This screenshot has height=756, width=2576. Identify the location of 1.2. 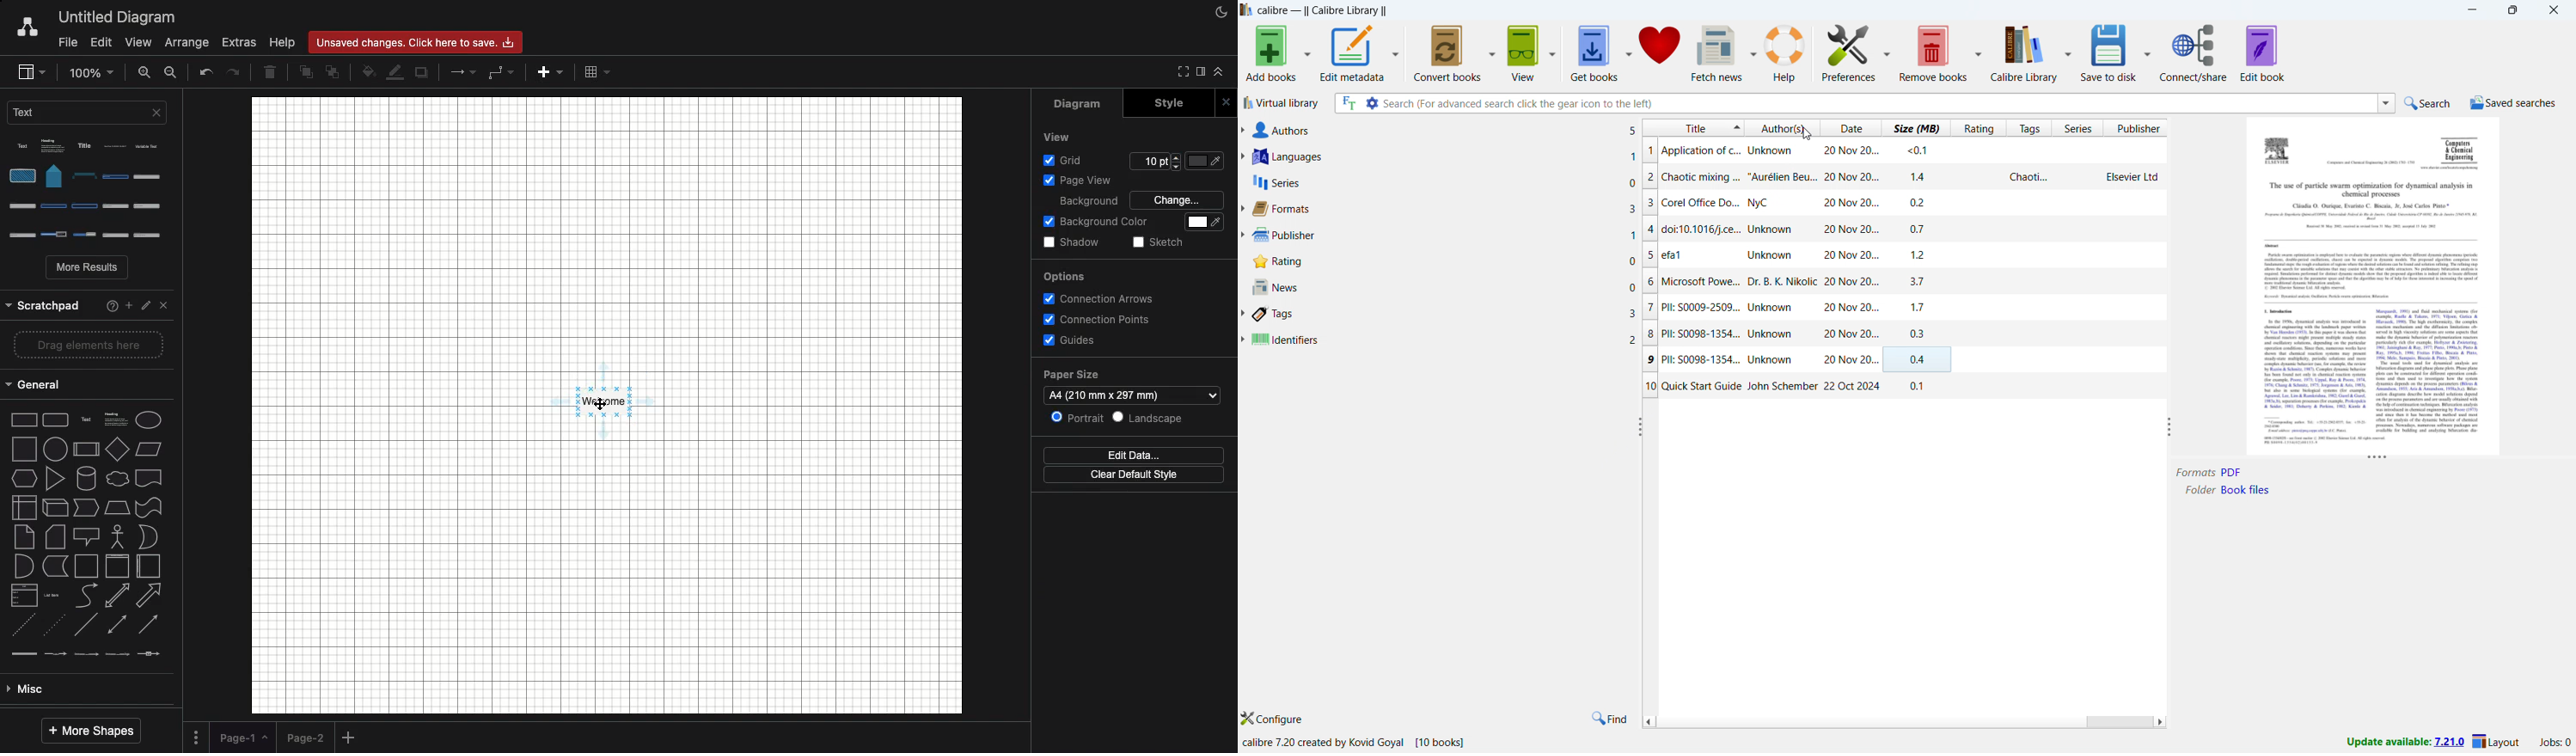
(1924, 254).